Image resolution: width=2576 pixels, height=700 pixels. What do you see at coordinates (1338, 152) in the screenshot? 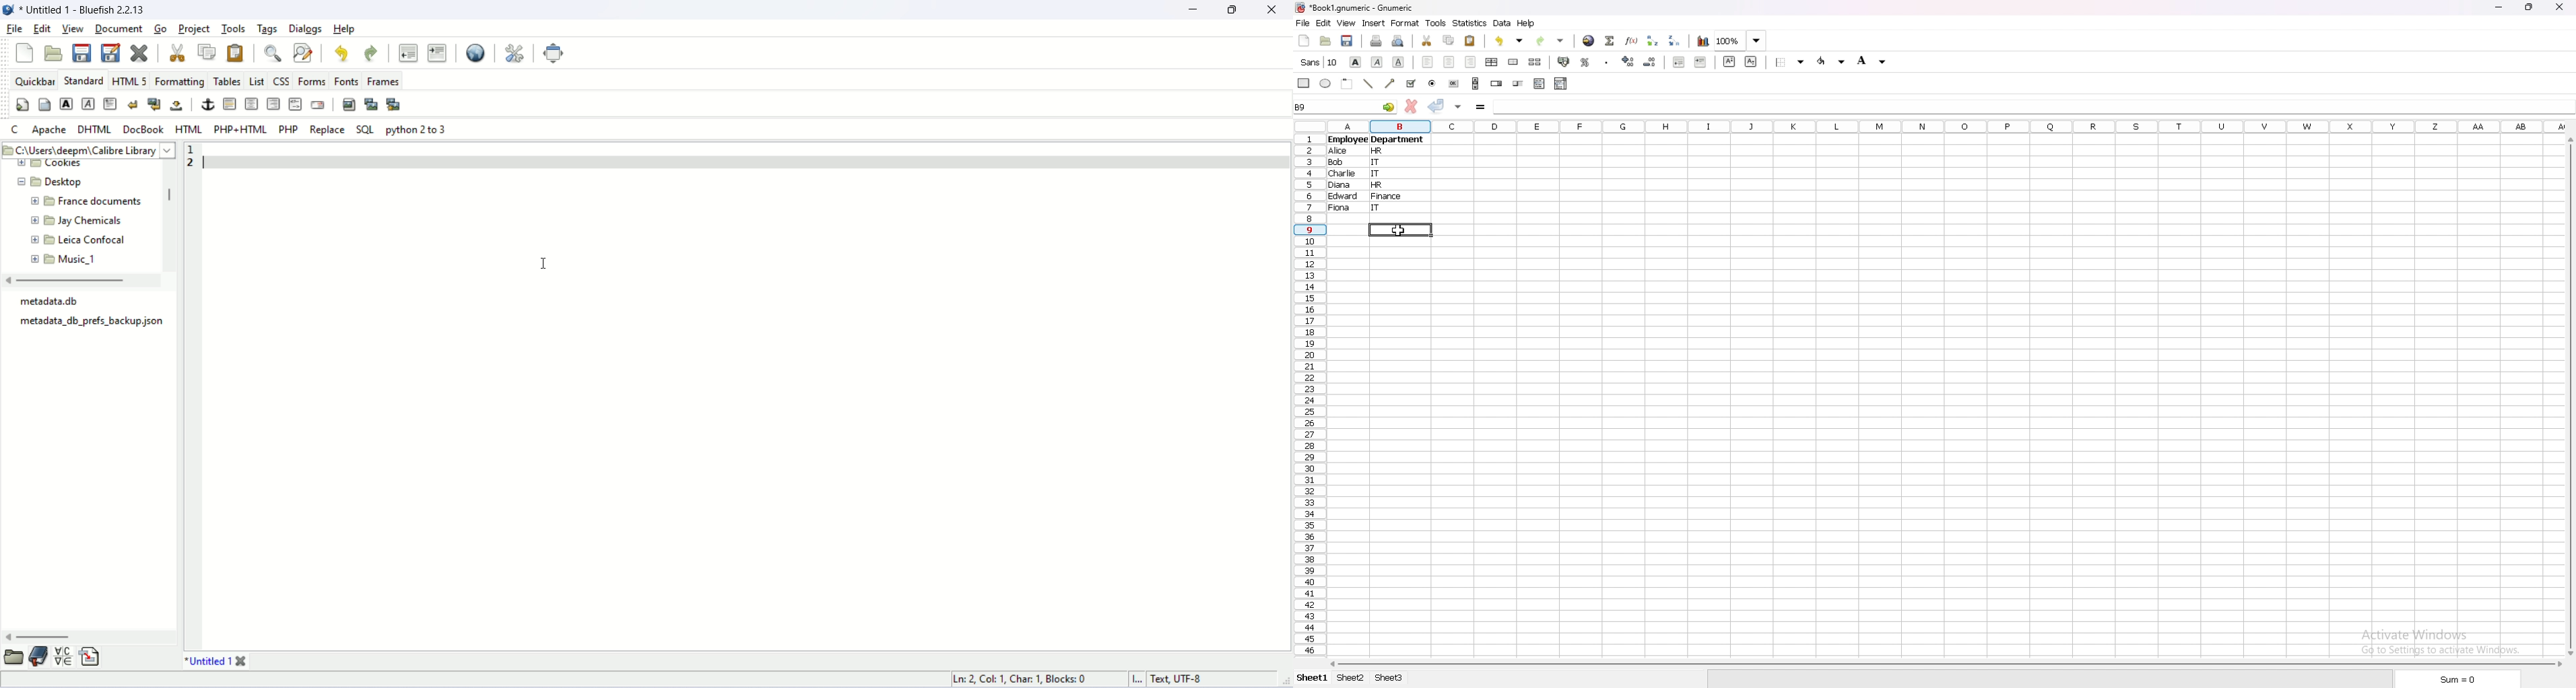
I see `alice` at bounding box center [1338, 152].